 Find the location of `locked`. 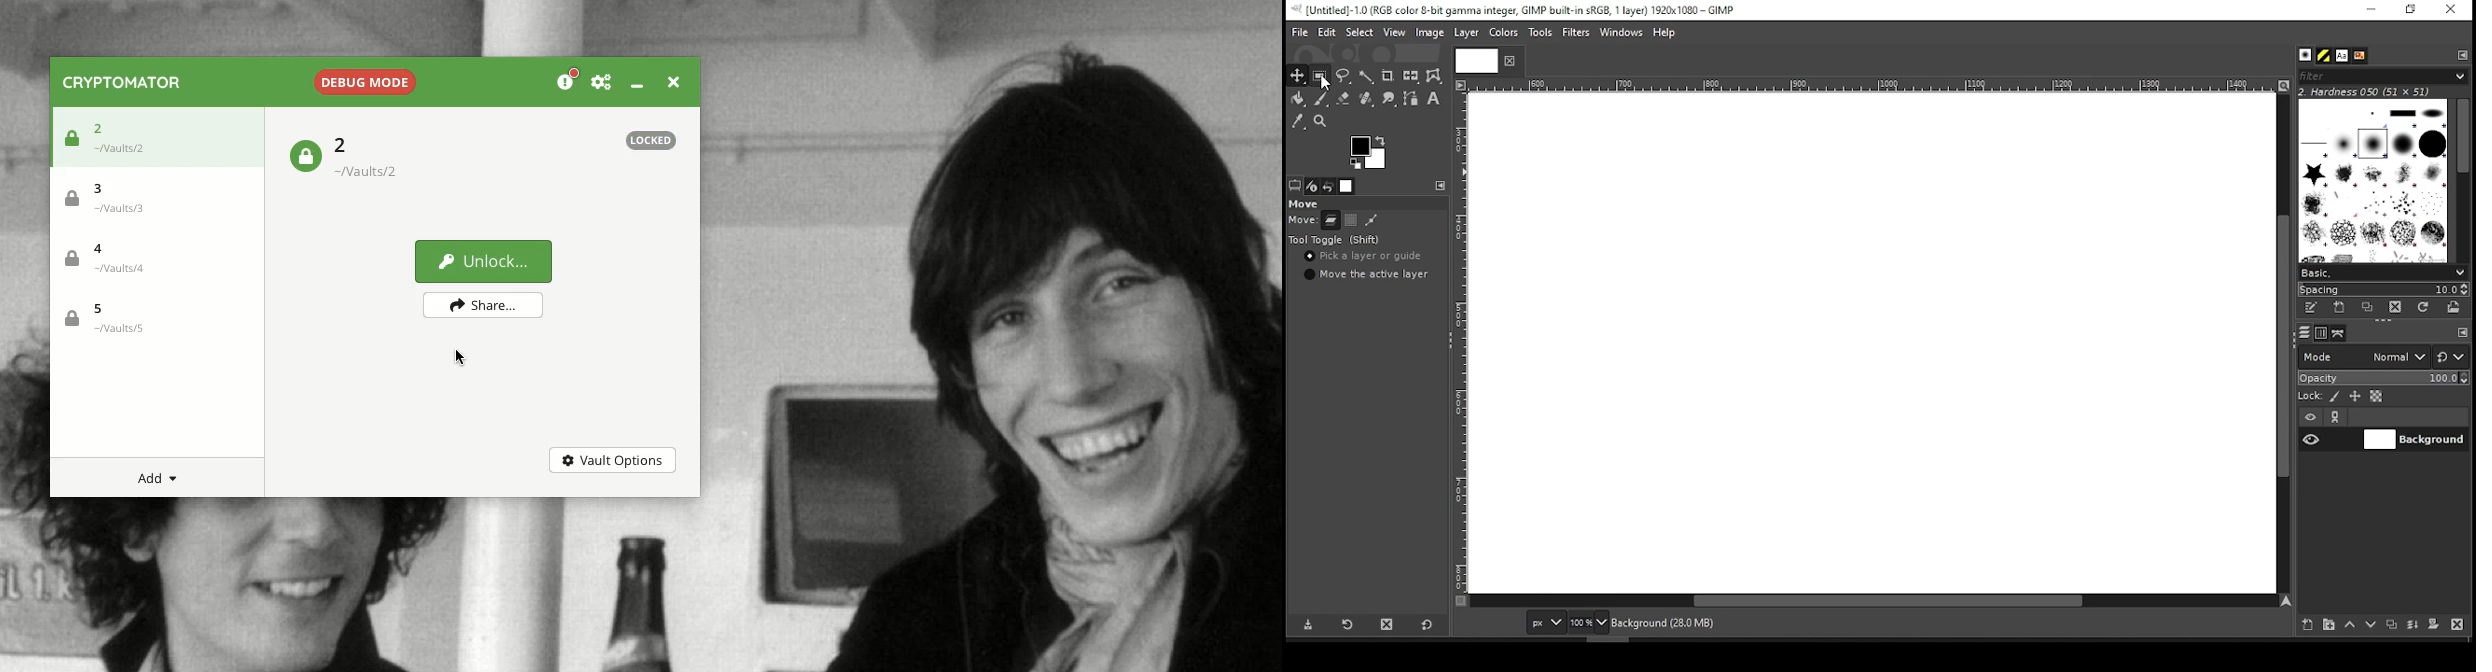

locked is located at coordinates (304, 157).